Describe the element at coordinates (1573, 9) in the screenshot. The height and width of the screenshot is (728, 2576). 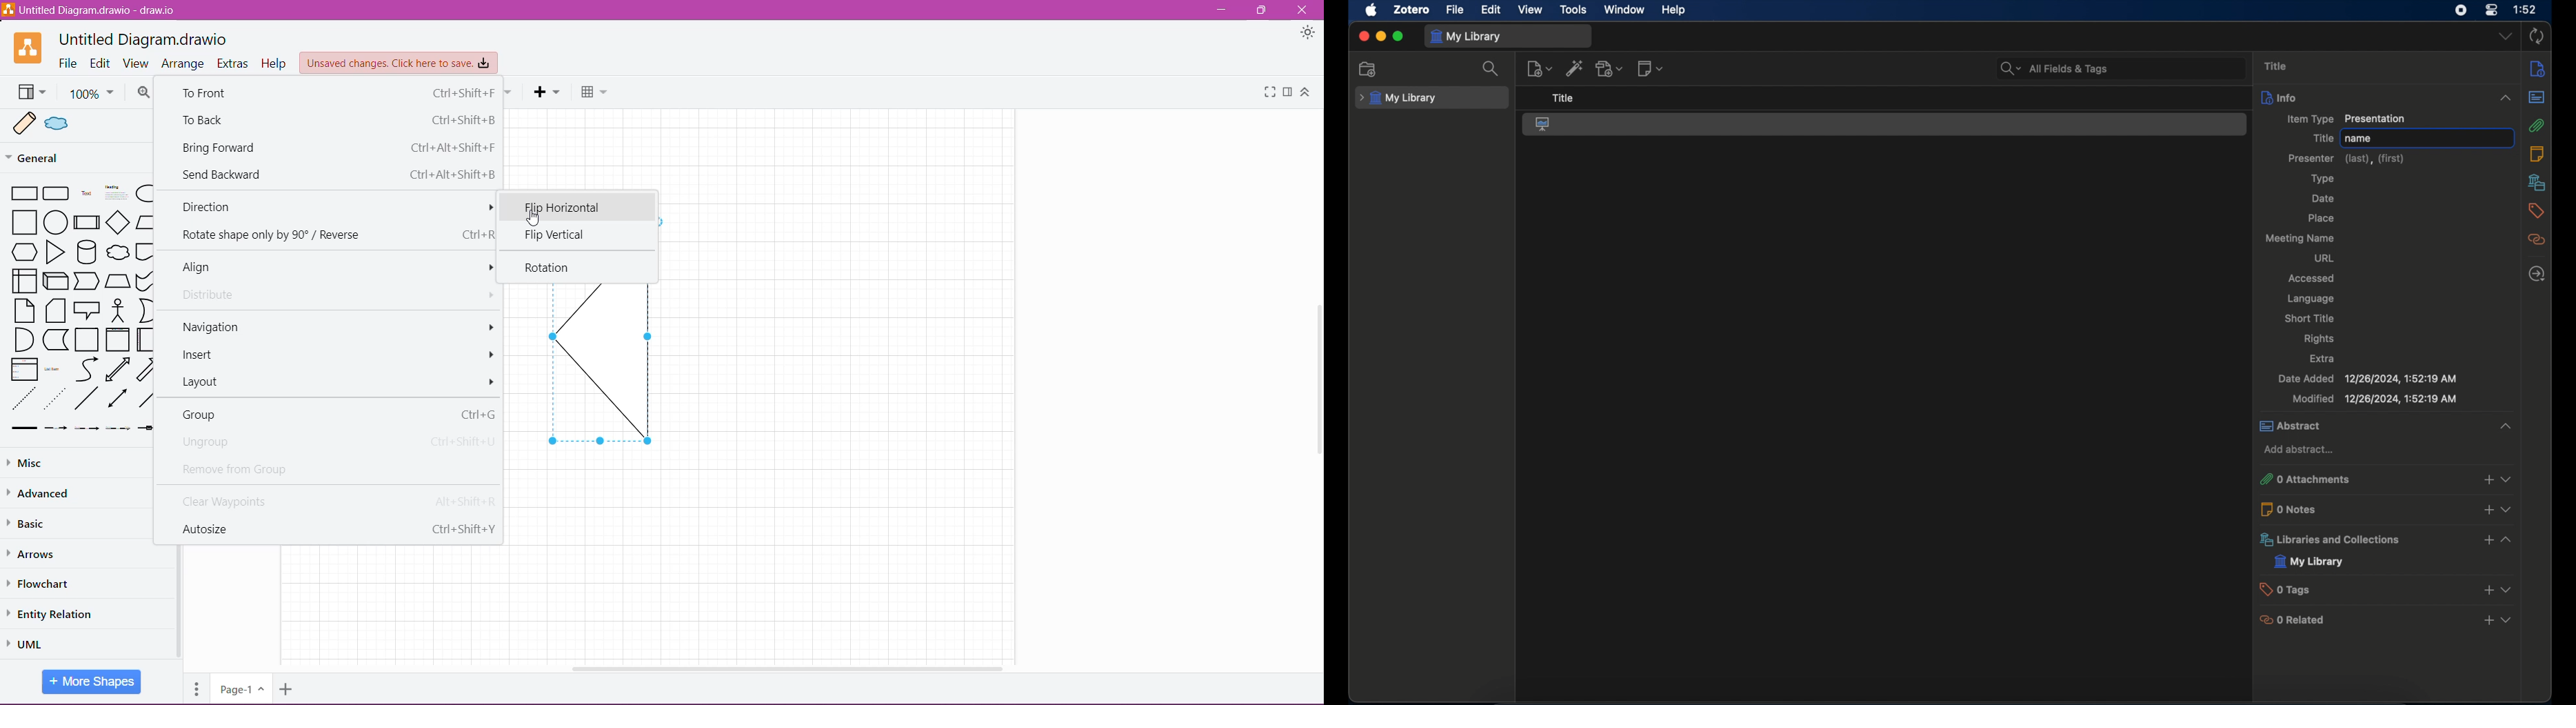
I see `tools` at that location.